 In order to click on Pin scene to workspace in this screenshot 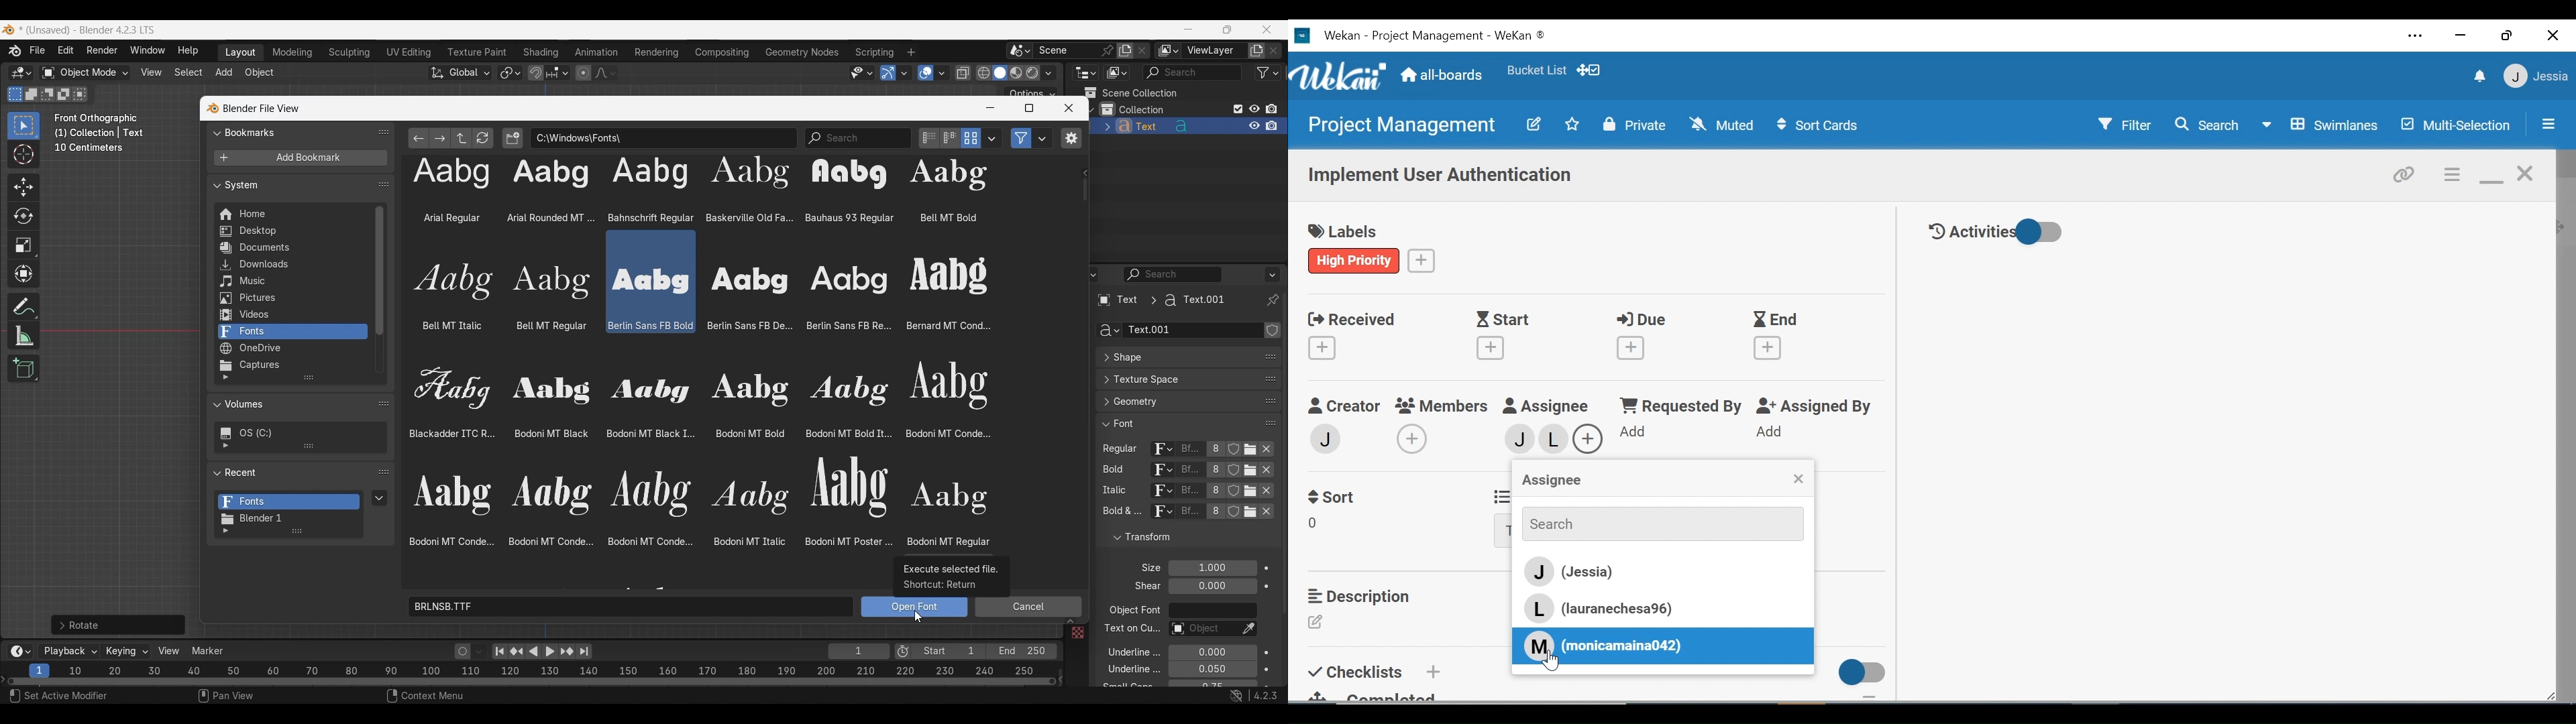, I will do `click(1076, 50)`.